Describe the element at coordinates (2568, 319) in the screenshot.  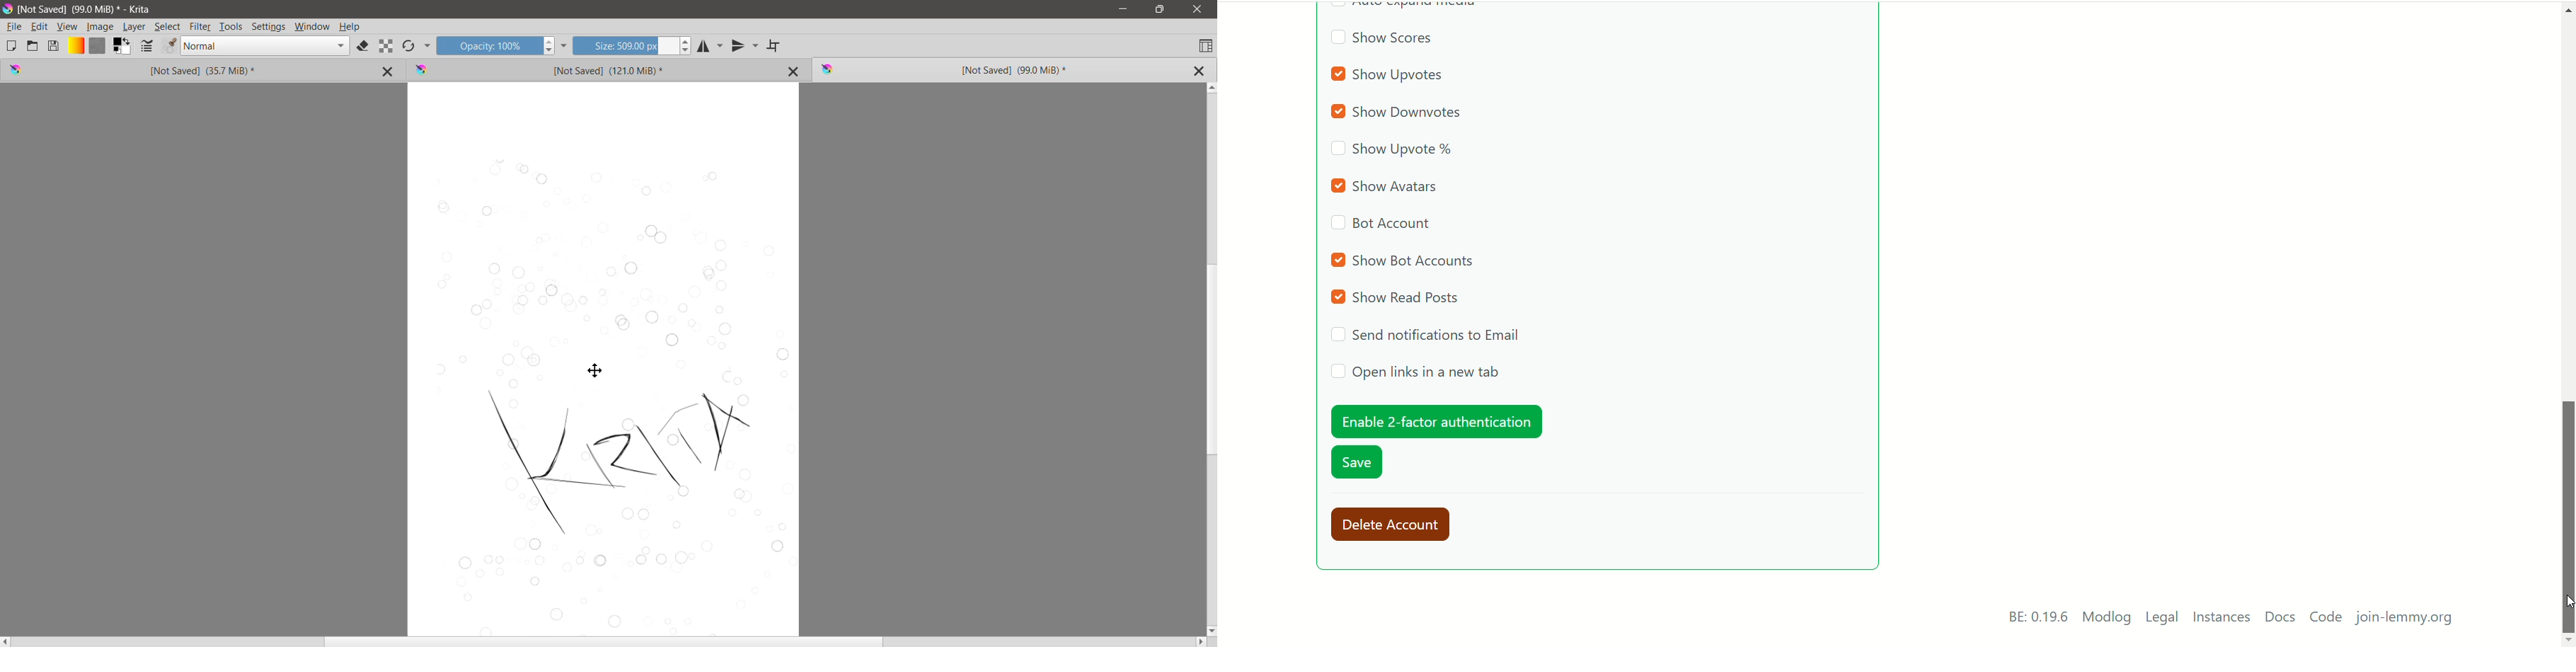
I see `vertical scroll bar` at that location.